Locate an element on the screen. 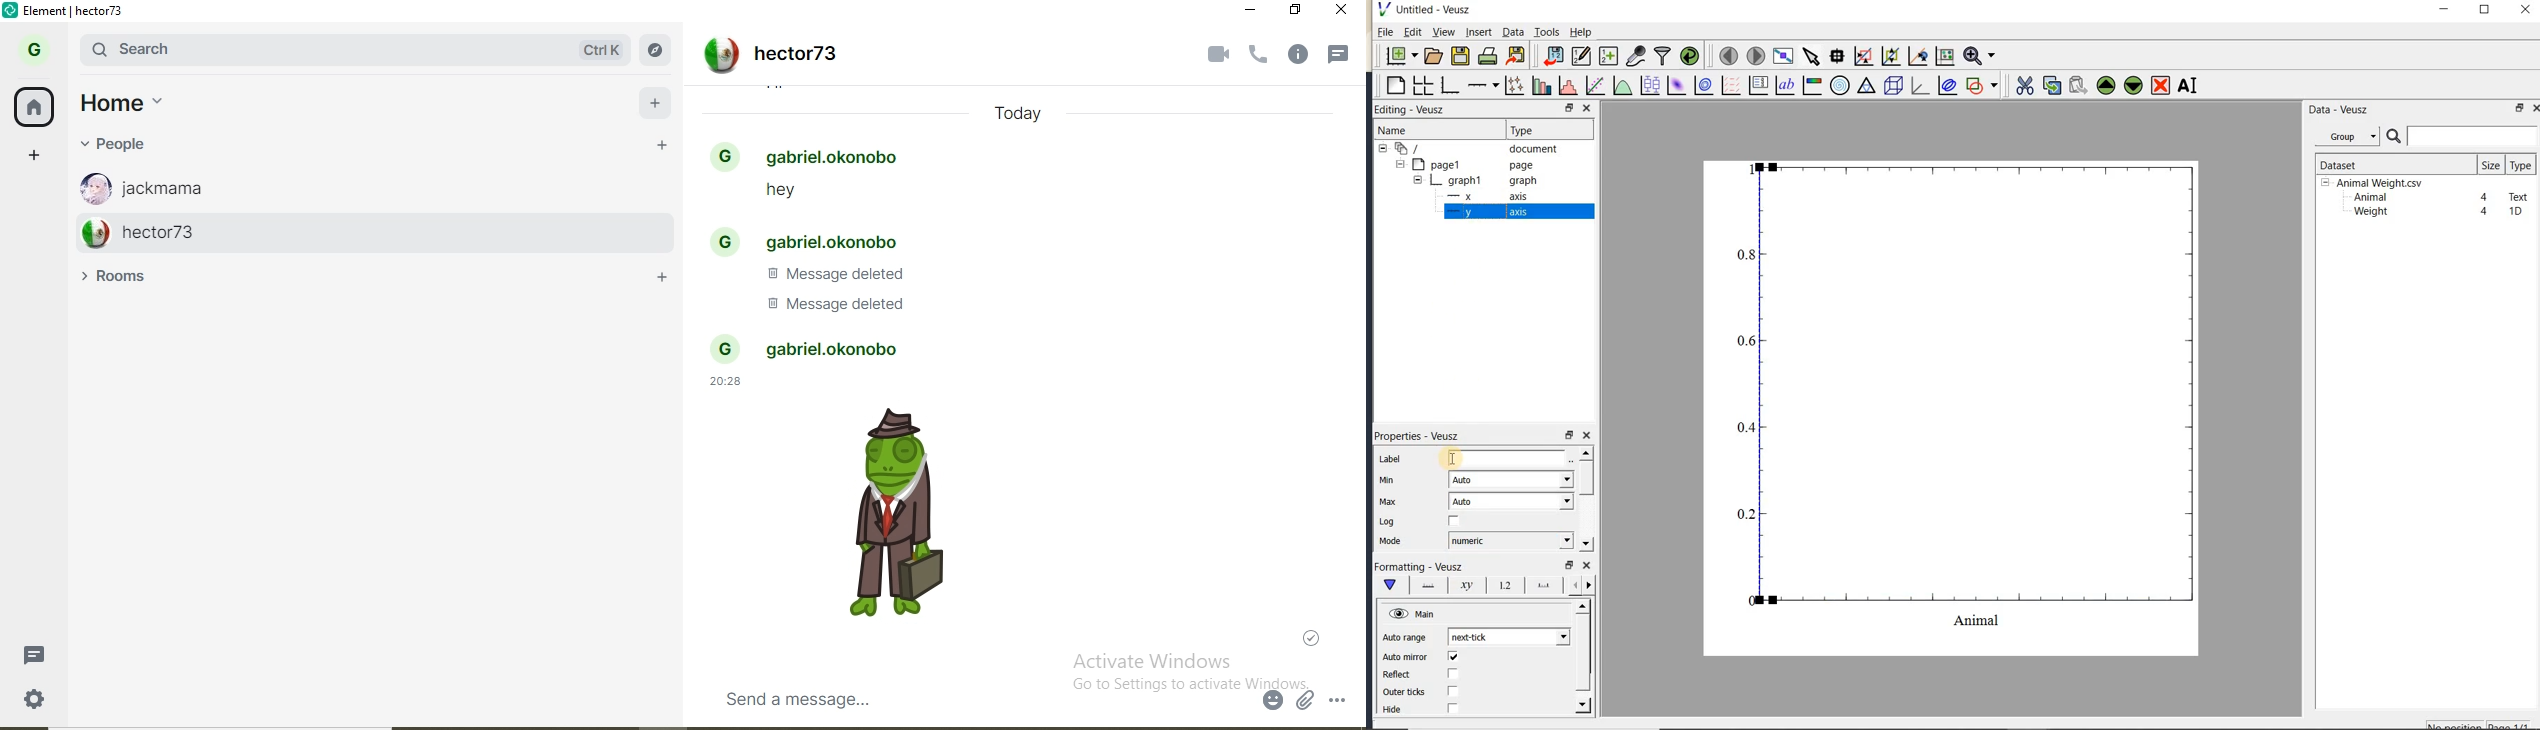 This screenshot has height=756, width=2548. info is located at coordinates (1299, 55).